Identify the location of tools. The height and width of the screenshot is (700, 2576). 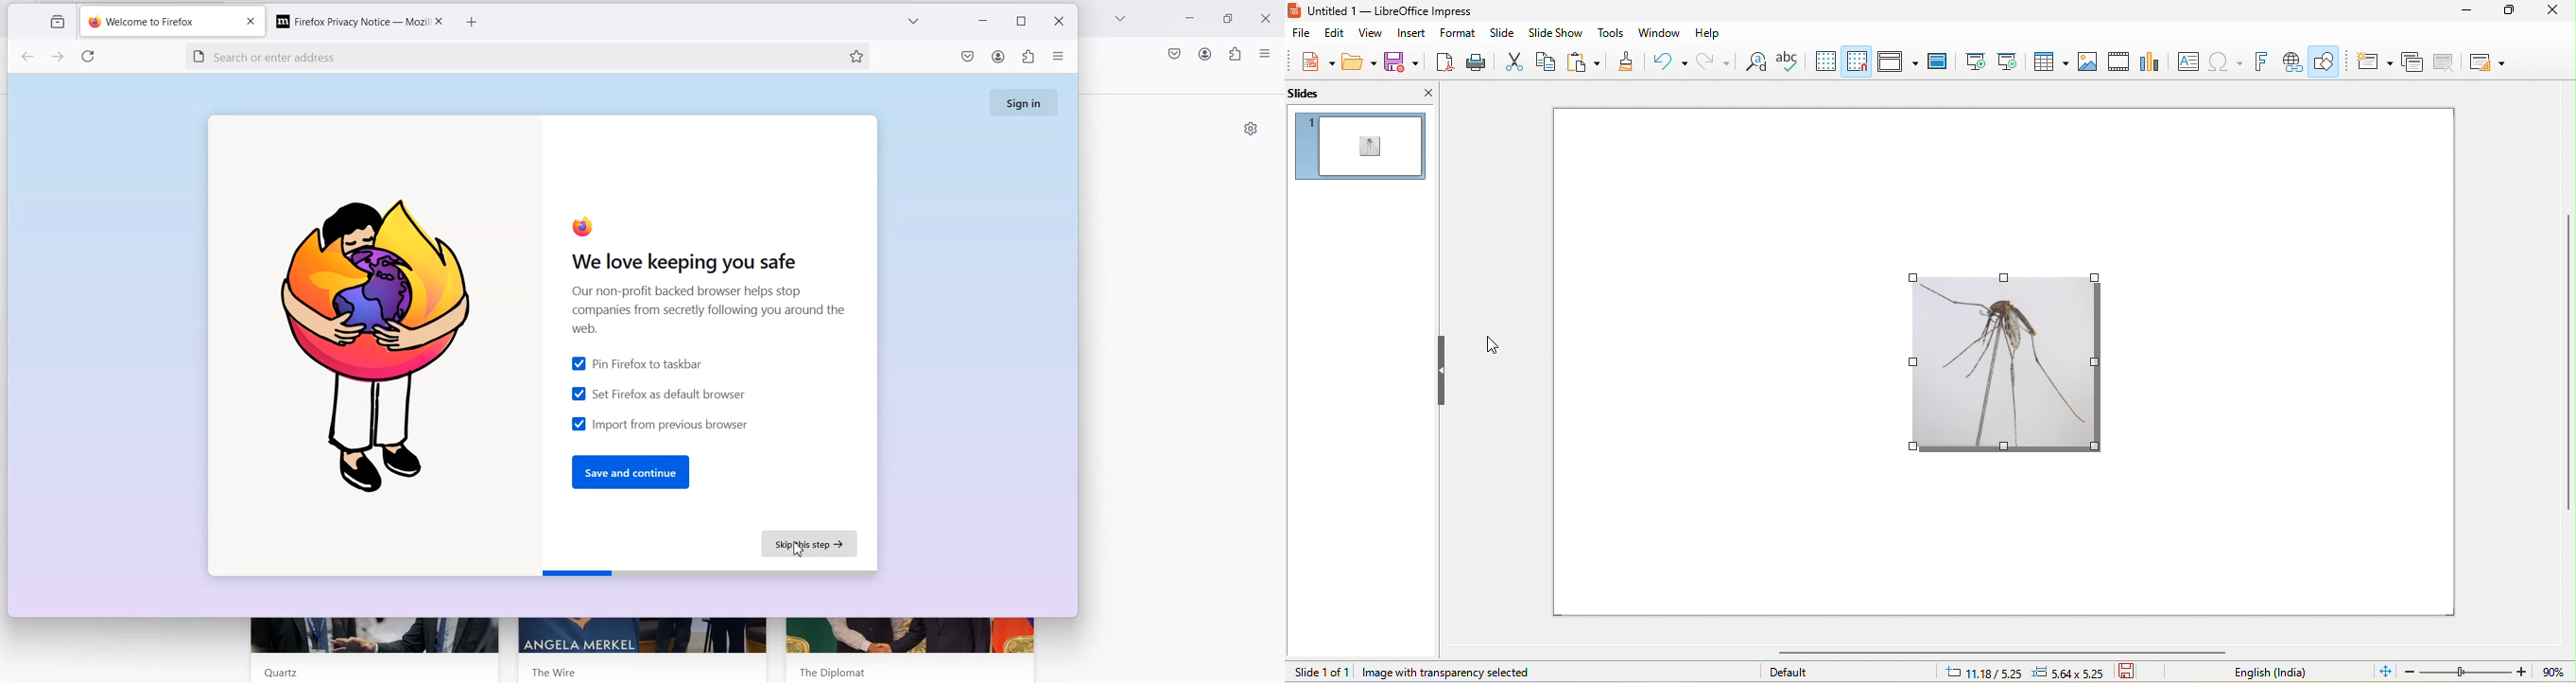
(1610, 34).